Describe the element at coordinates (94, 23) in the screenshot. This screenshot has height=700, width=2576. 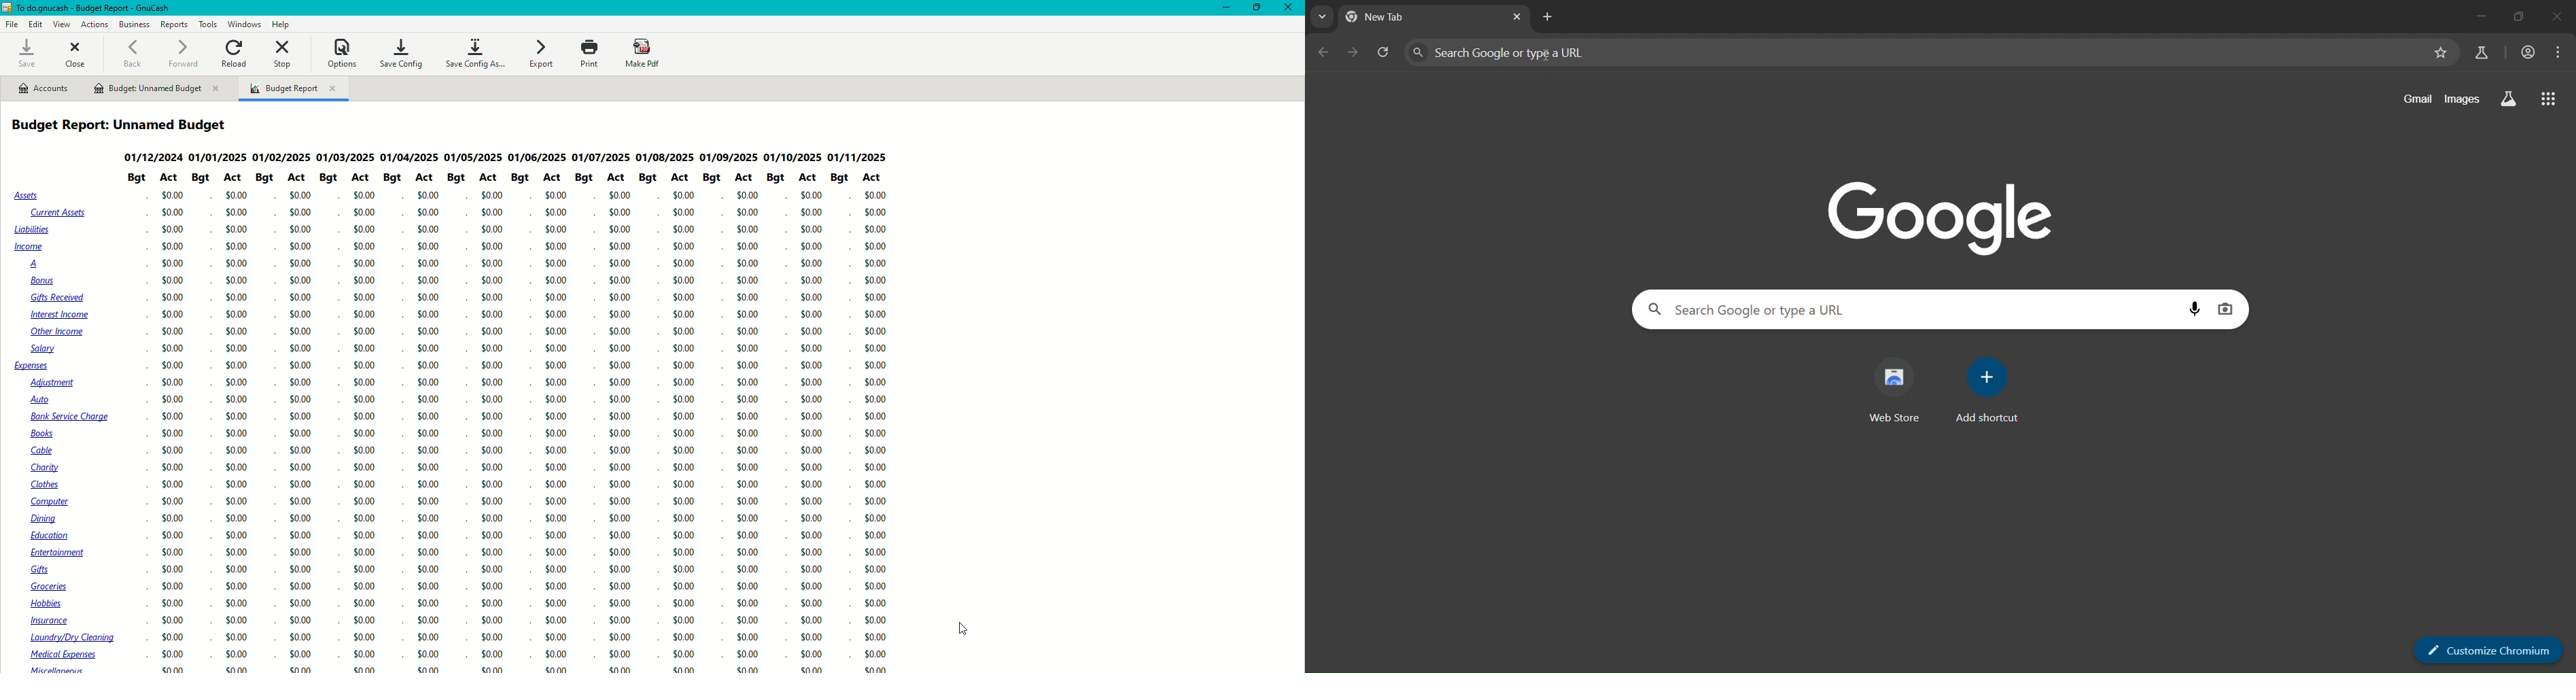
I see `Actions` at that location.